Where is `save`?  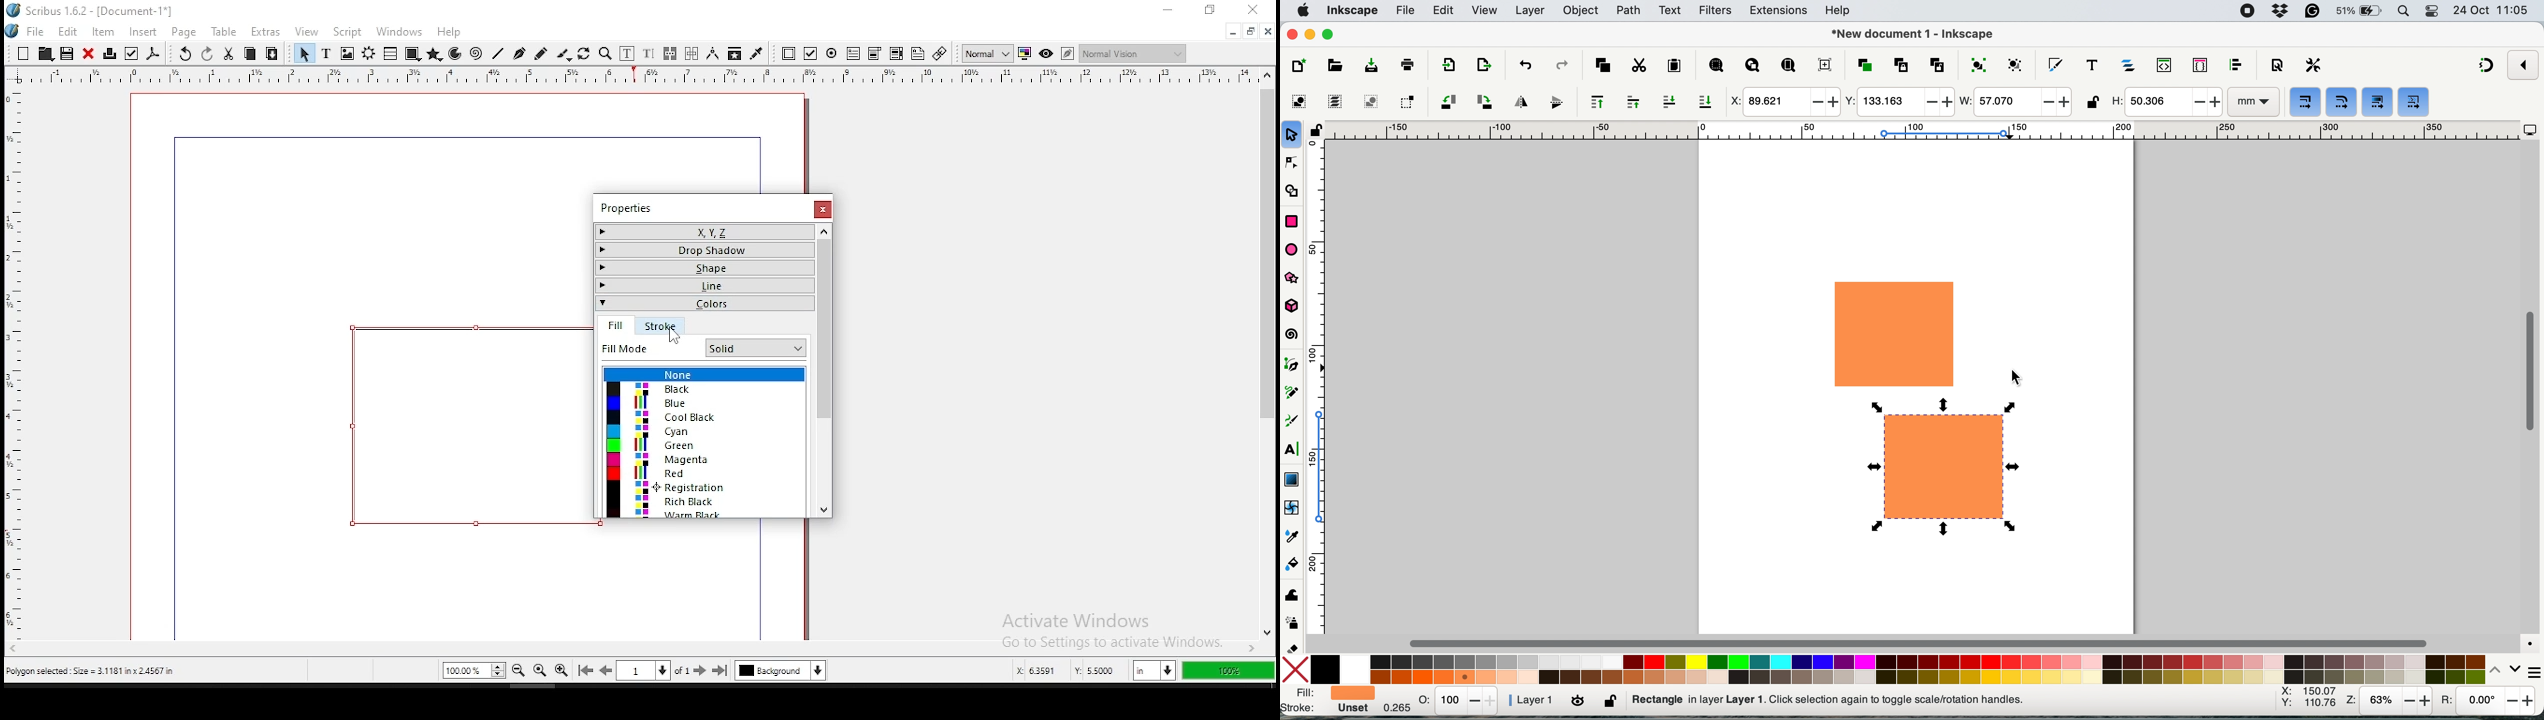 save is located at coordinates (66, 53).